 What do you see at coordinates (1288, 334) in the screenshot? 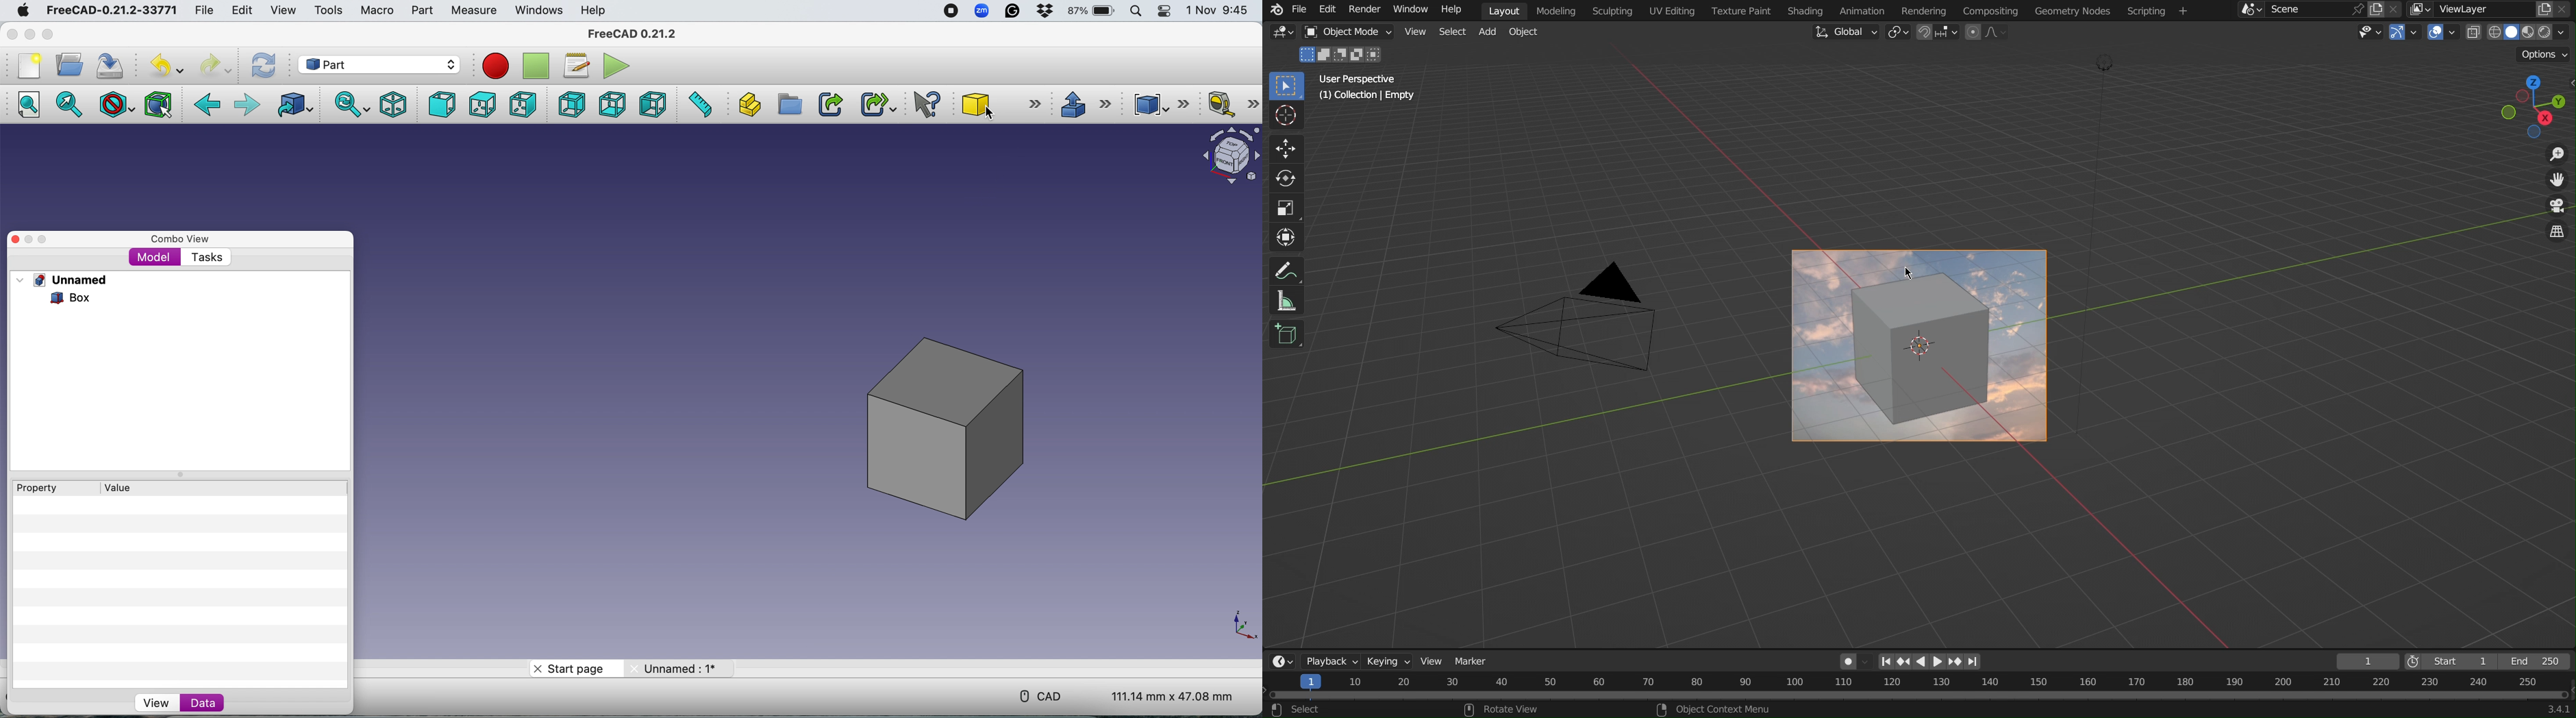
I see `Cube` at bounding box center [1288, 334].